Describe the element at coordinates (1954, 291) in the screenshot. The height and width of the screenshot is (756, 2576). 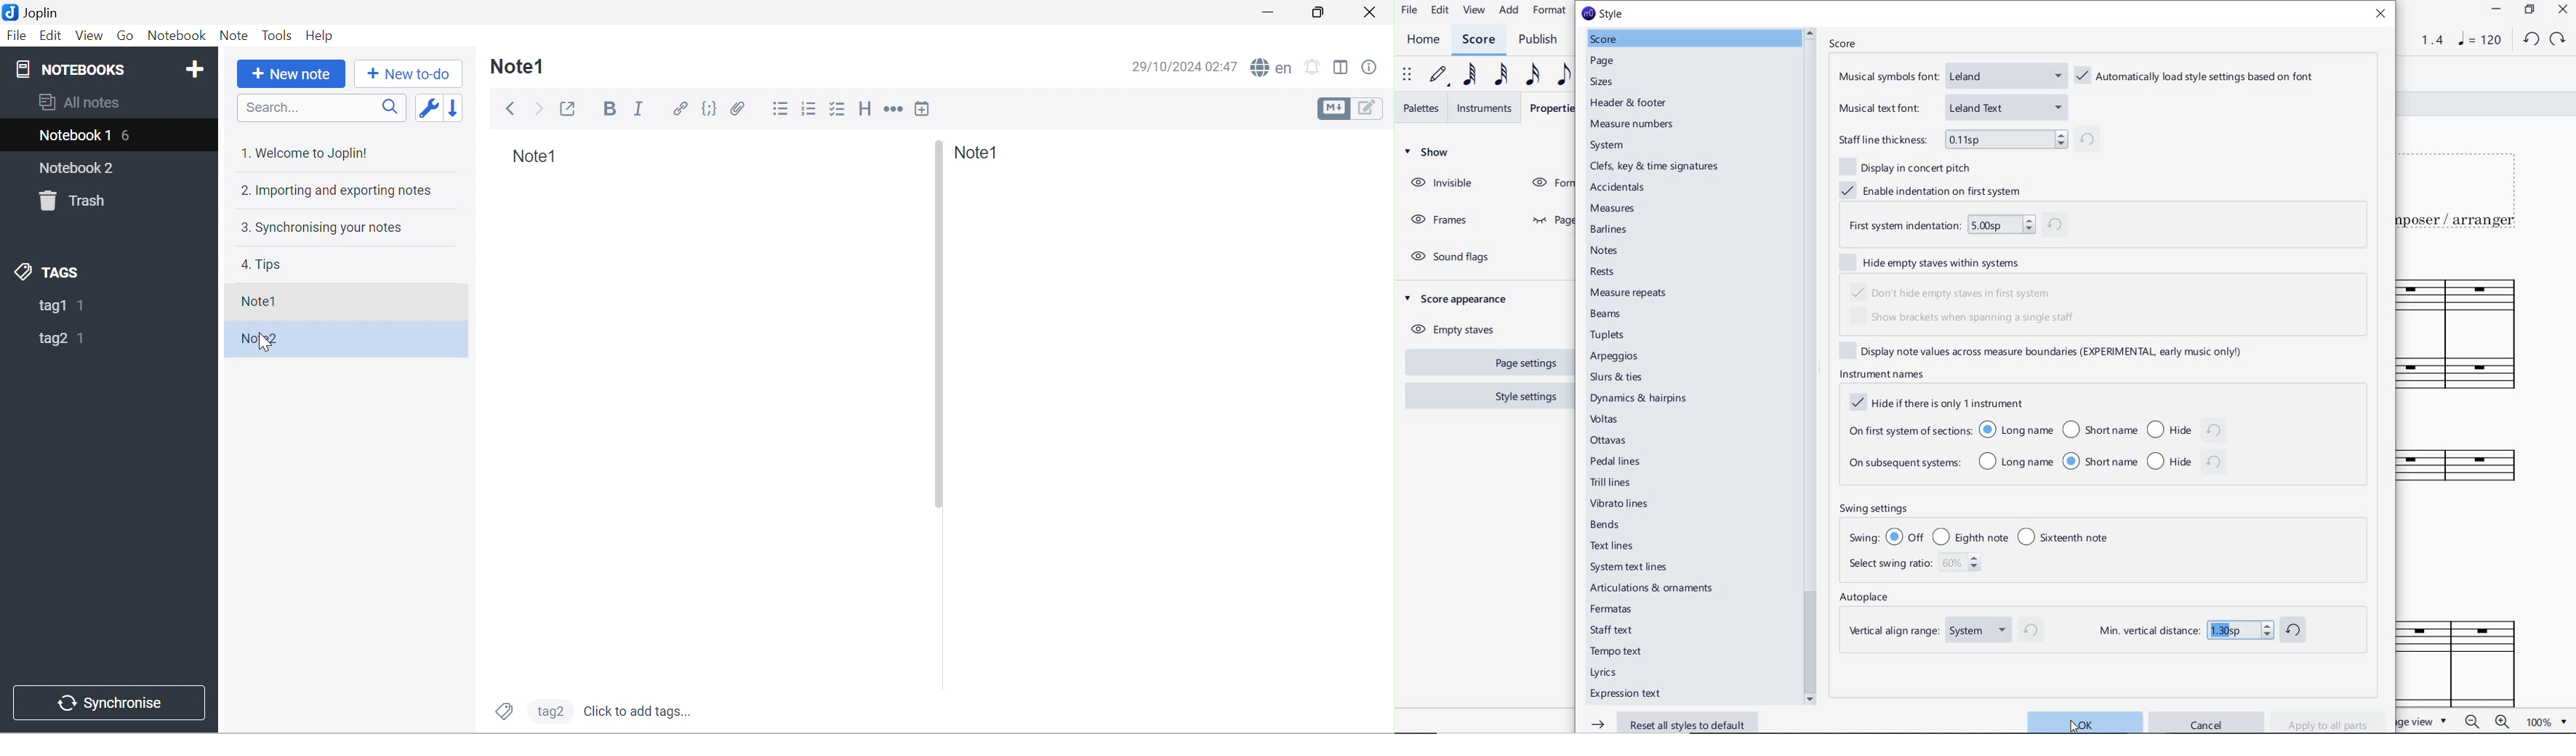
I see `DON'T HIDE EMPTY STAVES` at that location.